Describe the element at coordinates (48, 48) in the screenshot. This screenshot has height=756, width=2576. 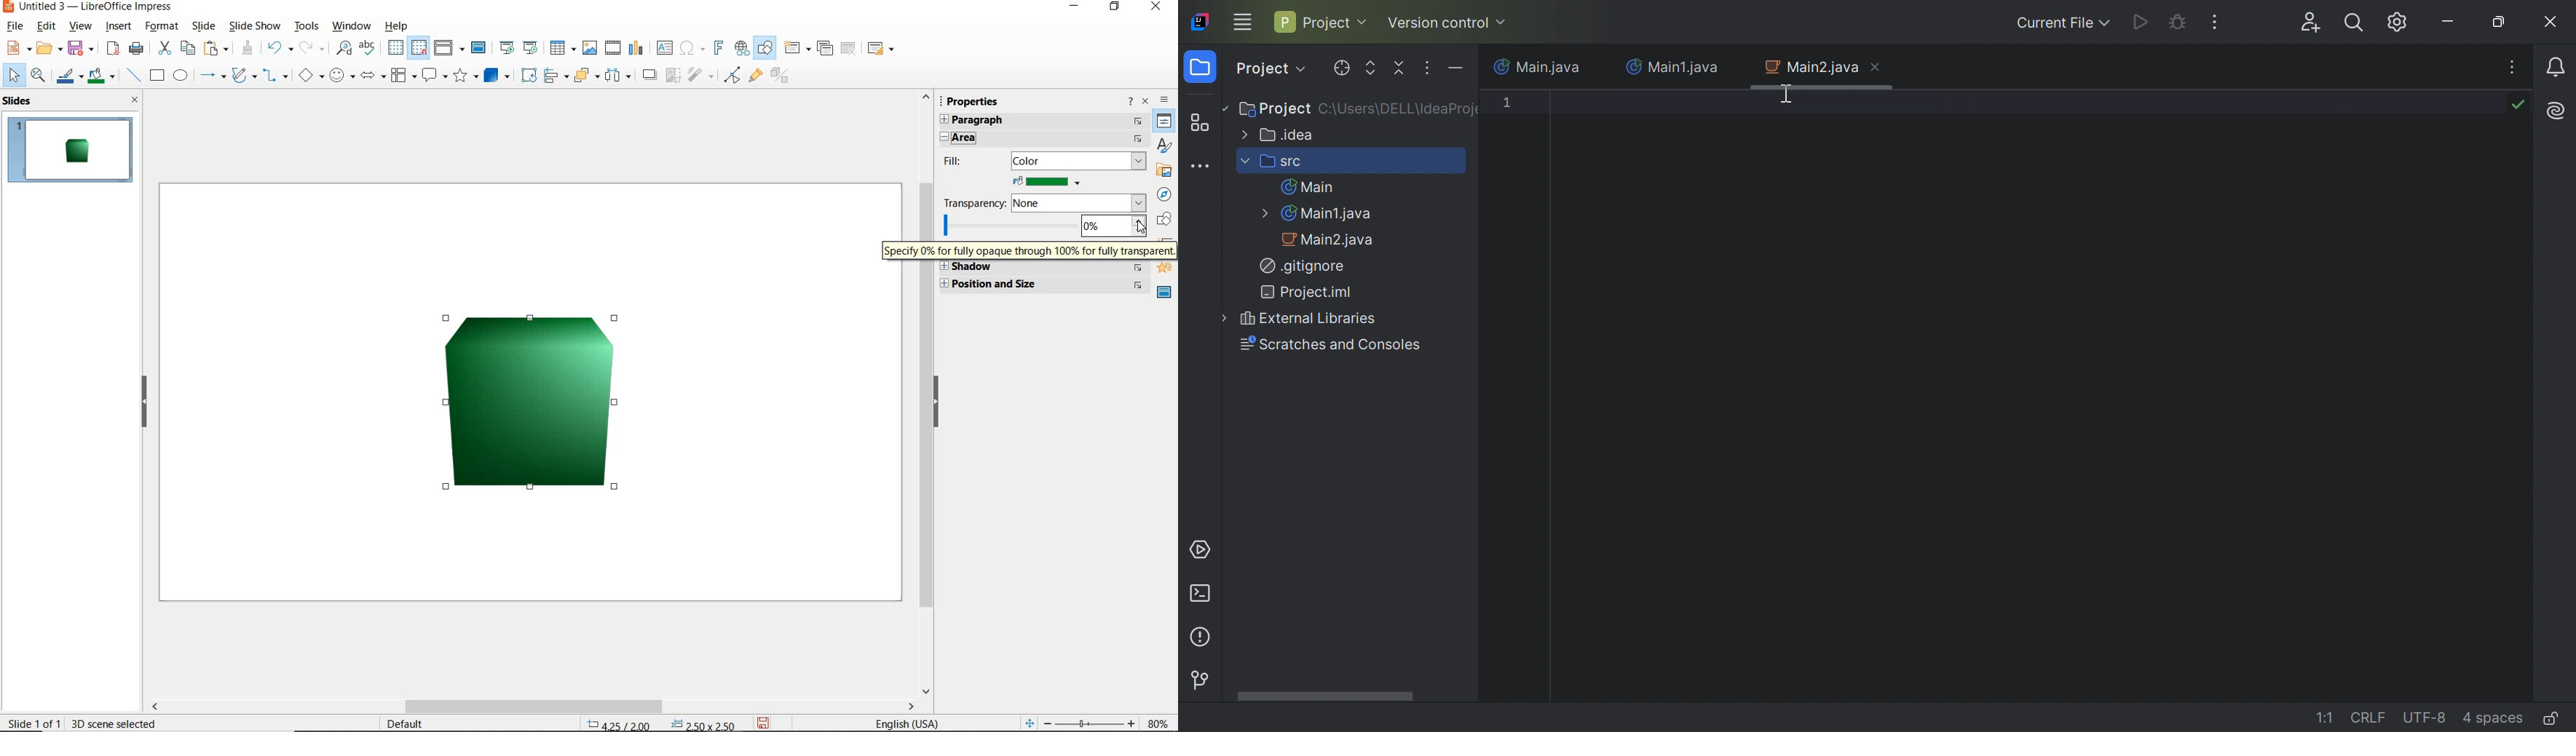
I see `open` at that location.